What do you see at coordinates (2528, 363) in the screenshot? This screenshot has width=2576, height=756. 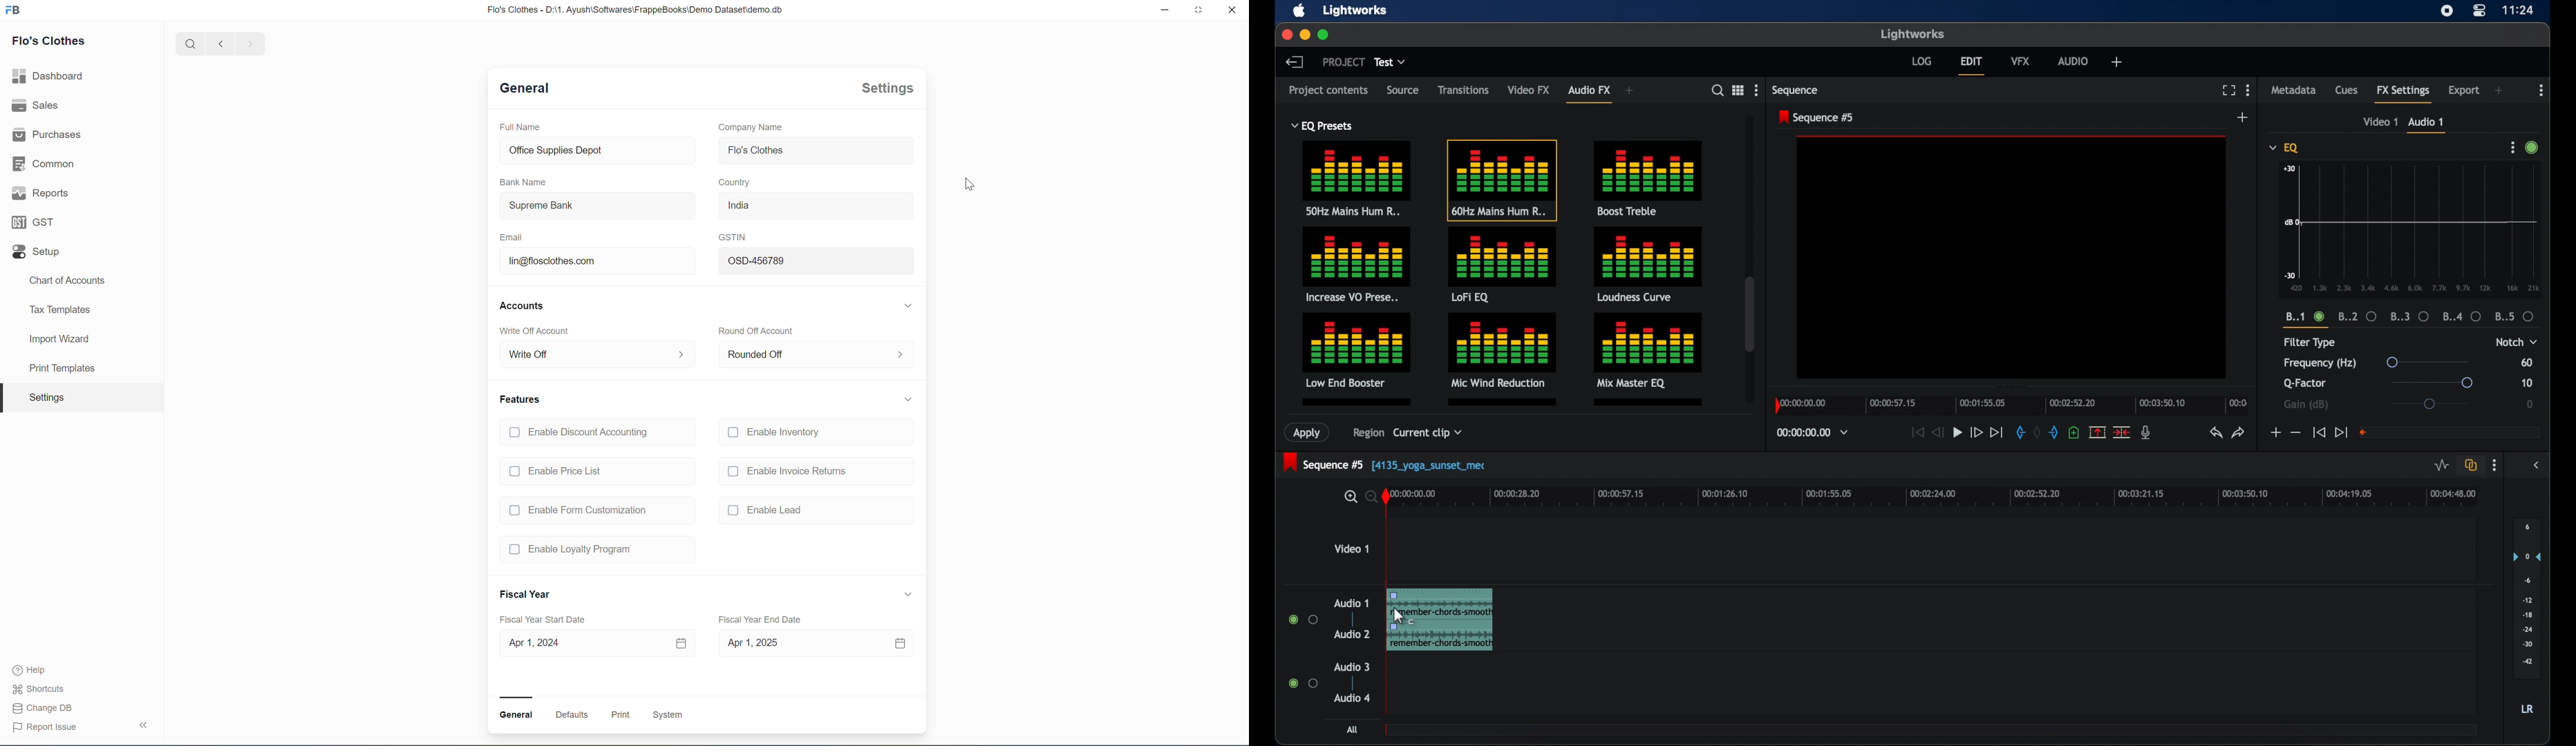 I see `60` at bounding box center [2528, 363].